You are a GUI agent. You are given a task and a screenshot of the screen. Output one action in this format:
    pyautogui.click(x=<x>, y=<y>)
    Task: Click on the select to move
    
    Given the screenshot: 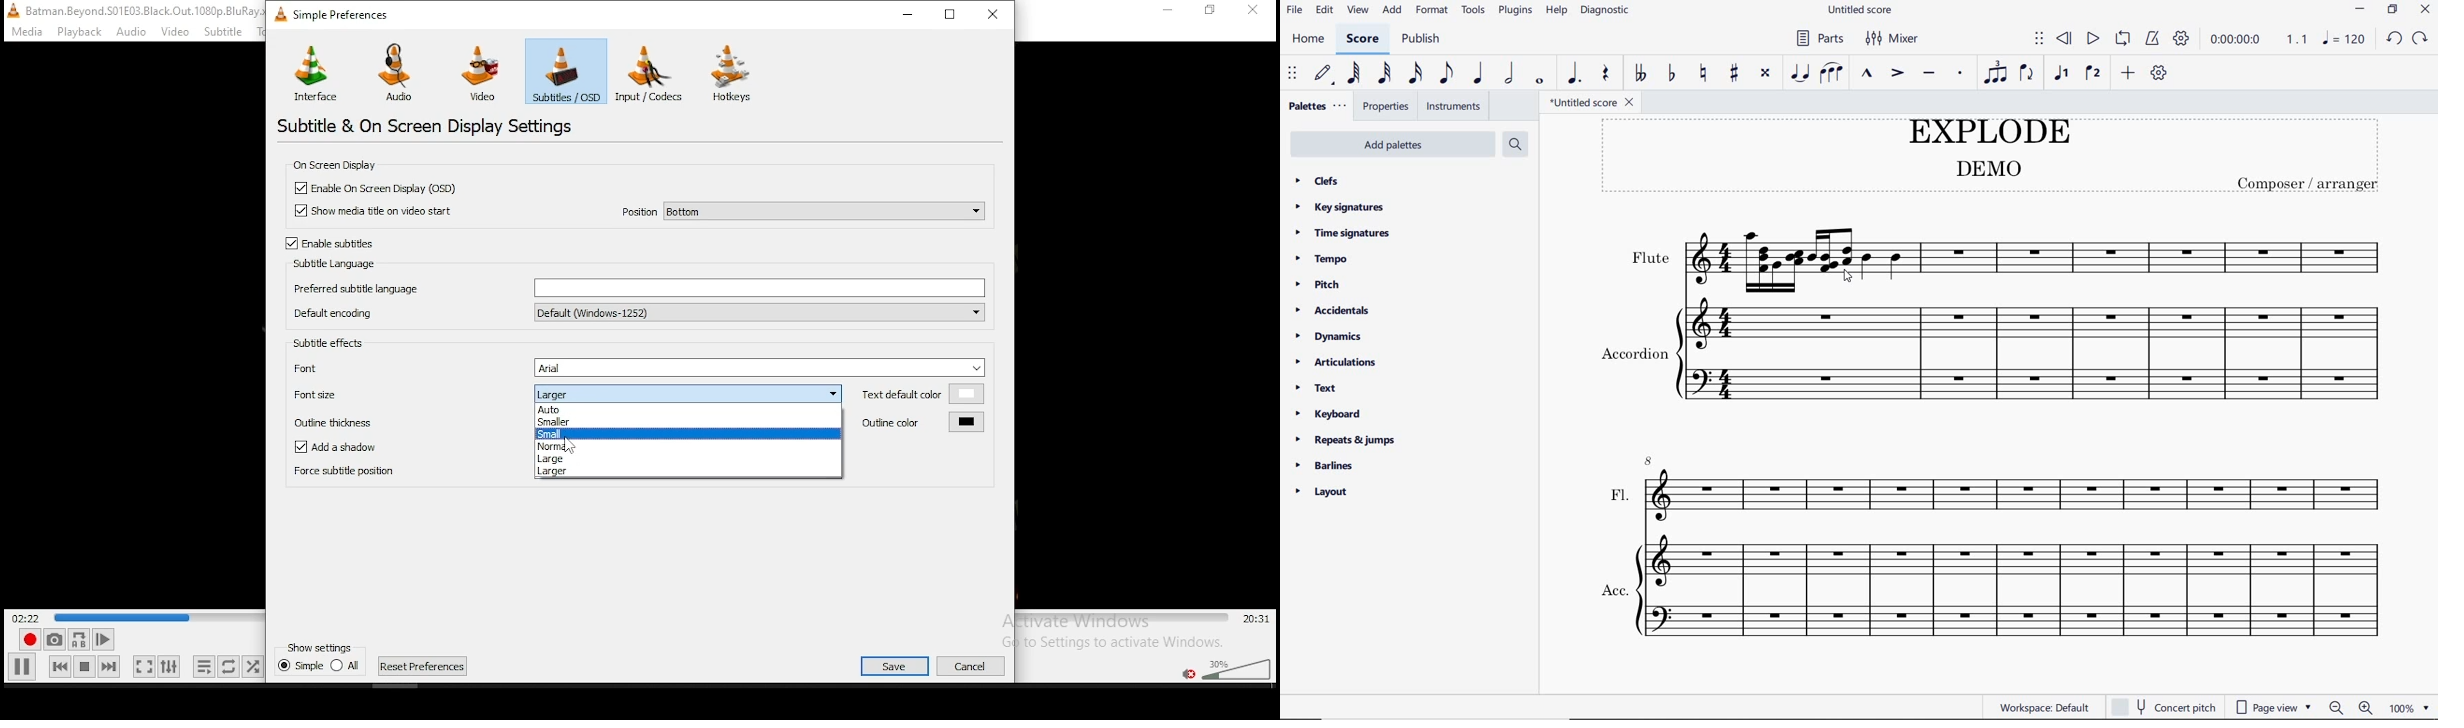 What is the action you would take?
    pyautogui.click(x=2039, y=39)
    